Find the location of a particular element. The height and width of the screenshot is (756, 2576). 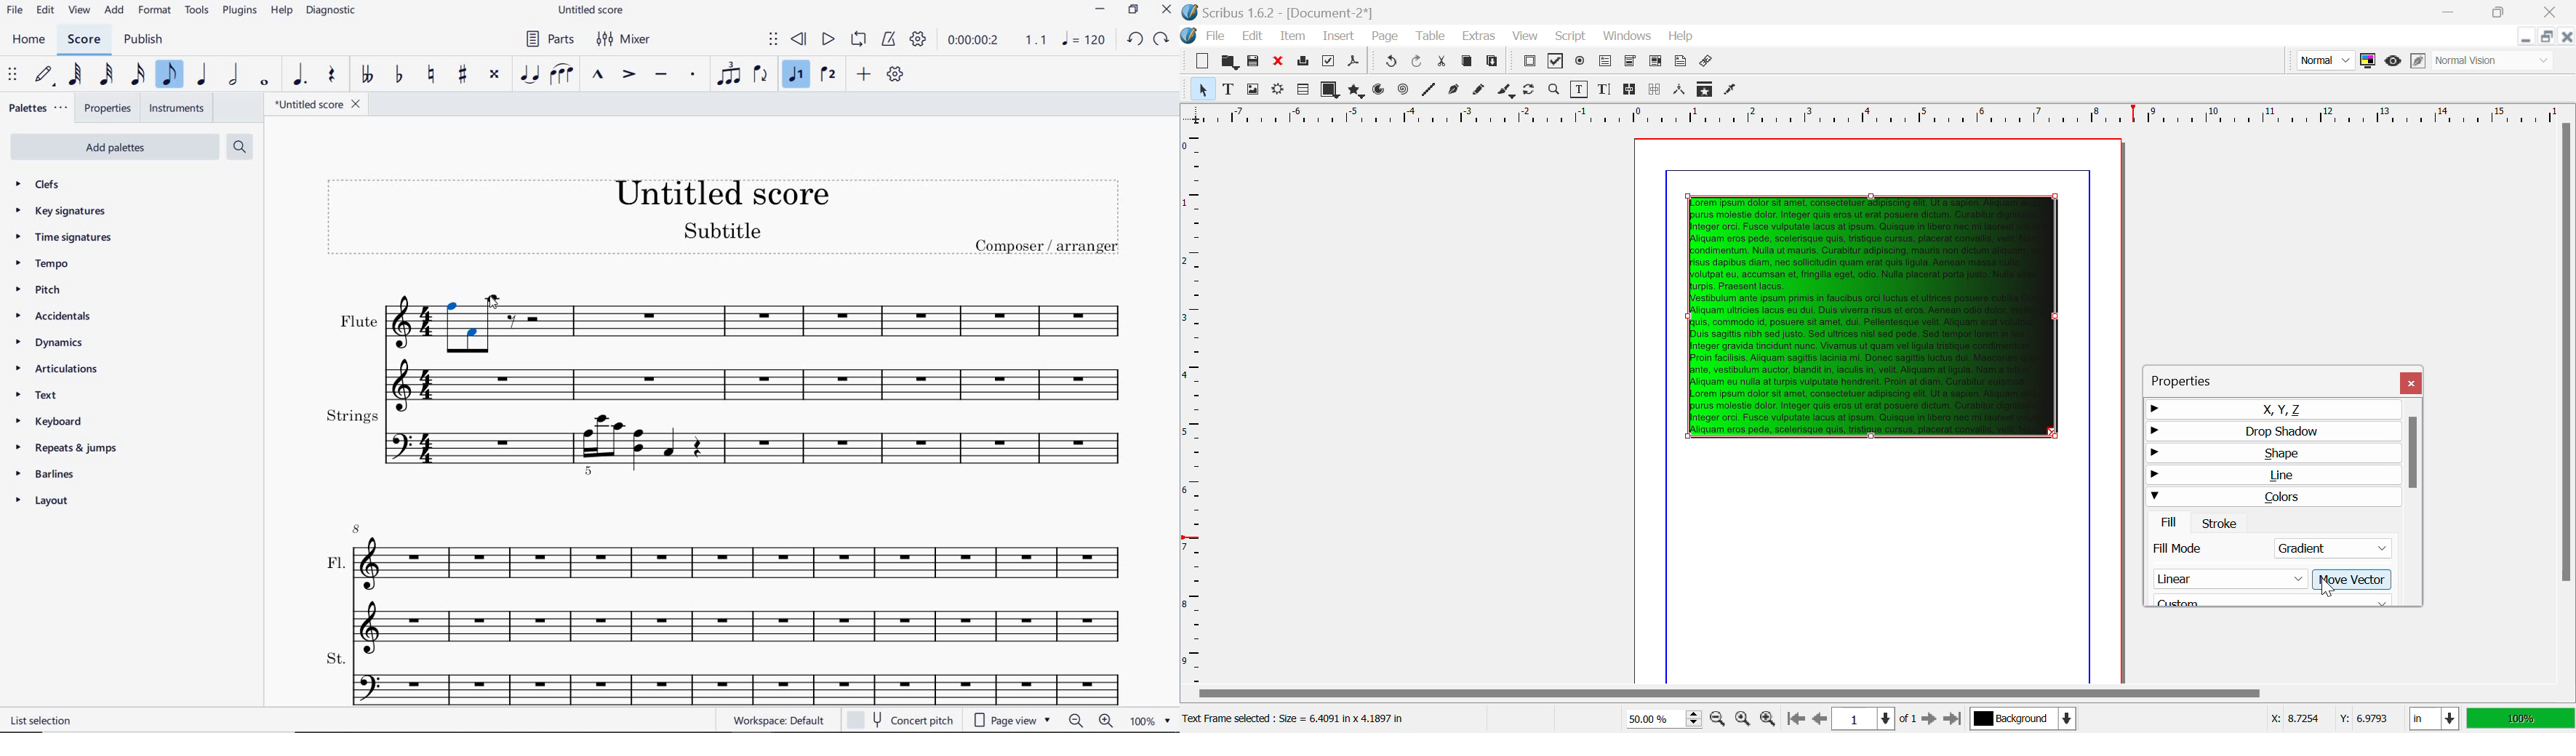

Select is located at coordinates (1201, 88).